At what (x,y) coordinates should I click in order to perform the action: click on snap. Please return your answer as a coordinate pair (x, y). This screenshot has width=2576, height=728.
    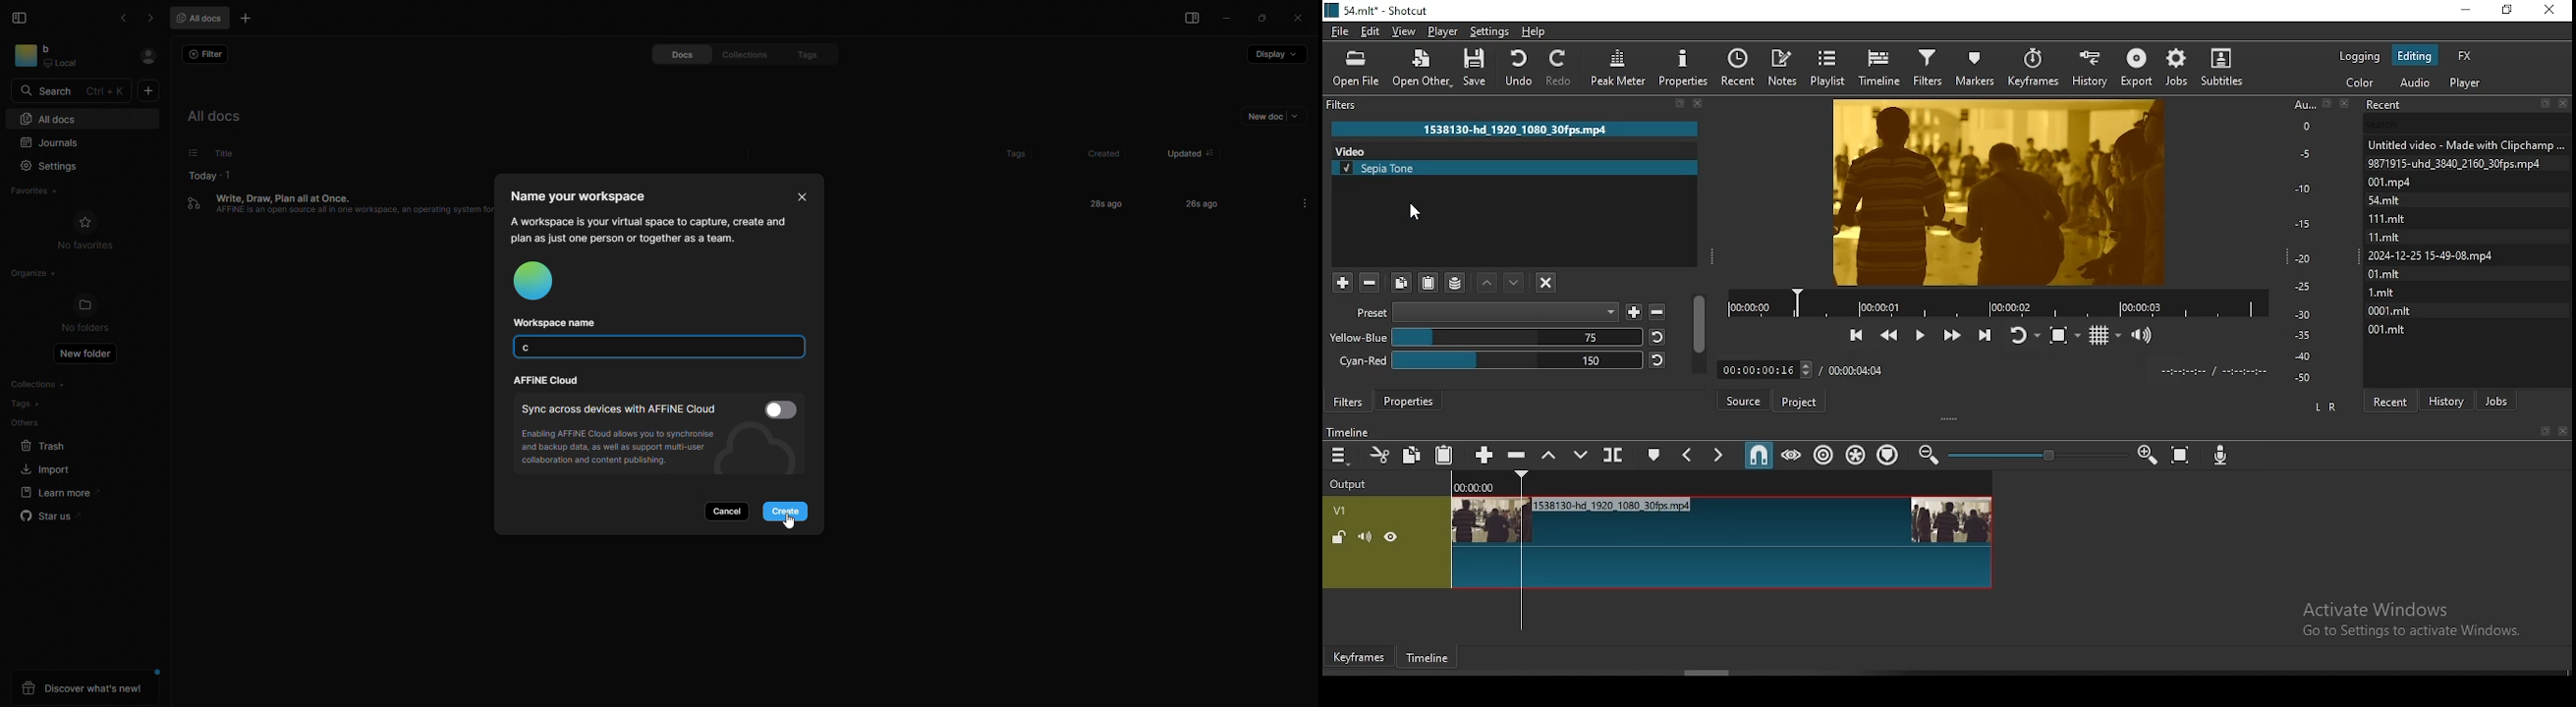
    Looking at the image, I should click on (1754, 456).